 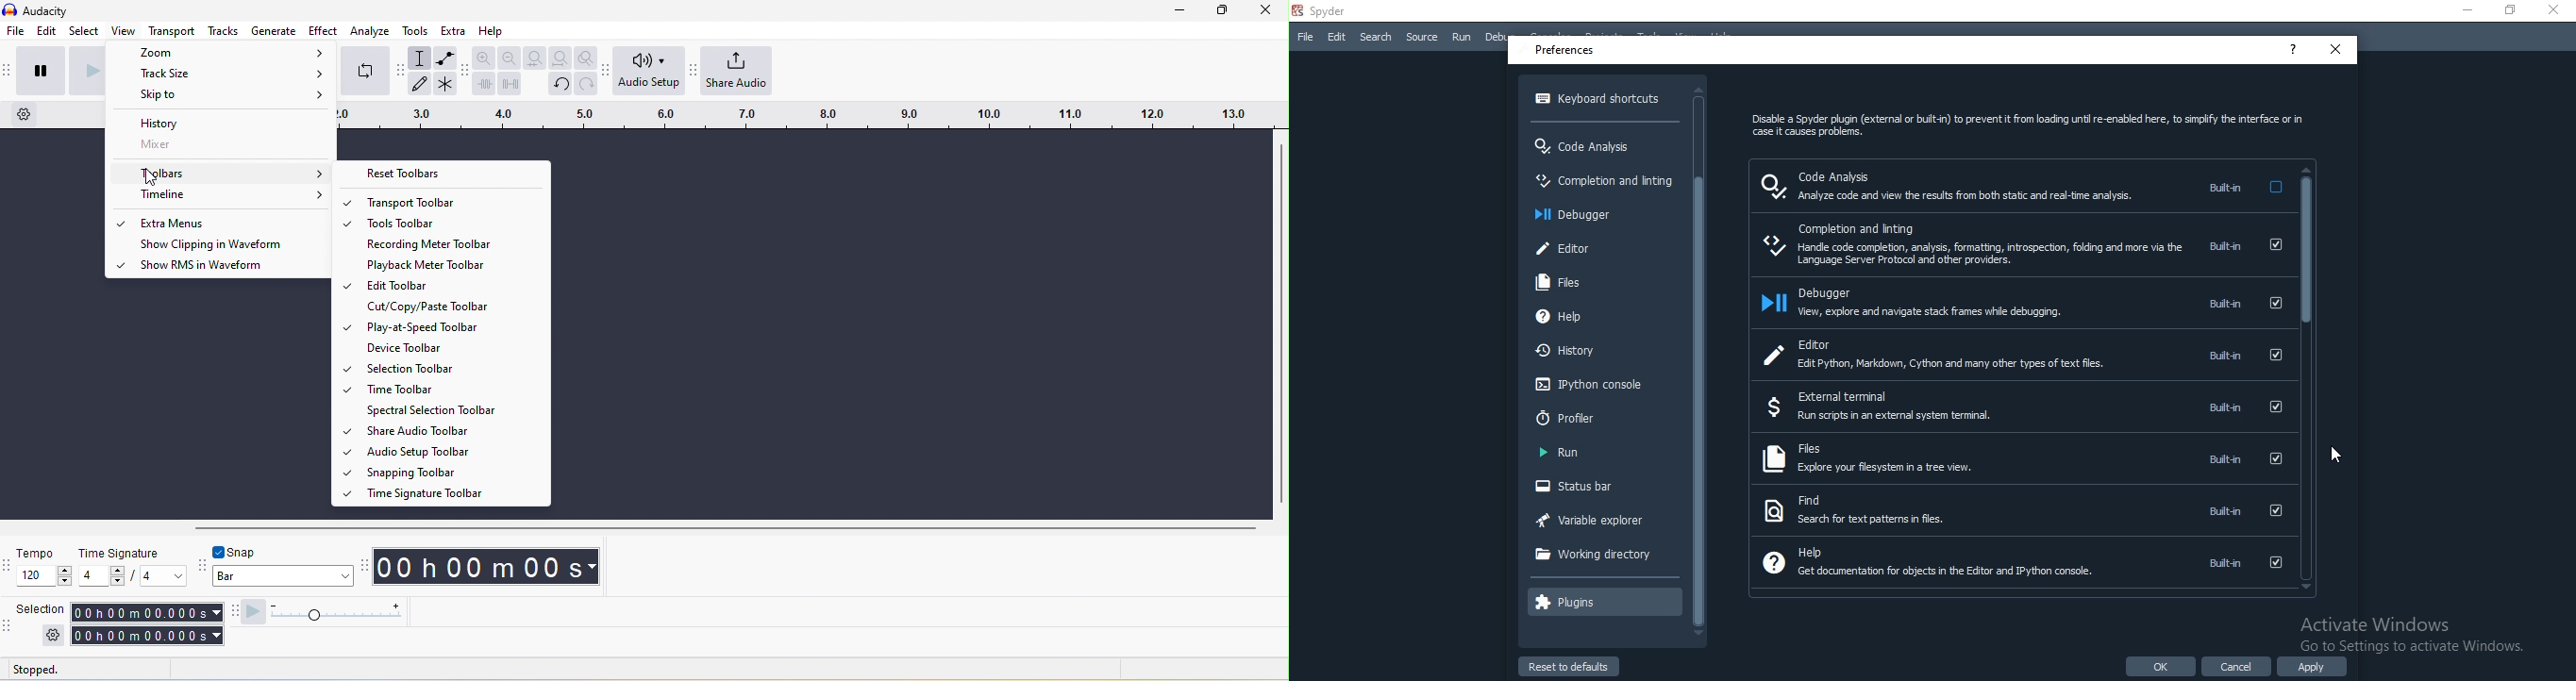 What do you see at coordinates (453, 410) in the screenshot?
I see `Spectral selection toolbar` at bounding box center [453, 410].